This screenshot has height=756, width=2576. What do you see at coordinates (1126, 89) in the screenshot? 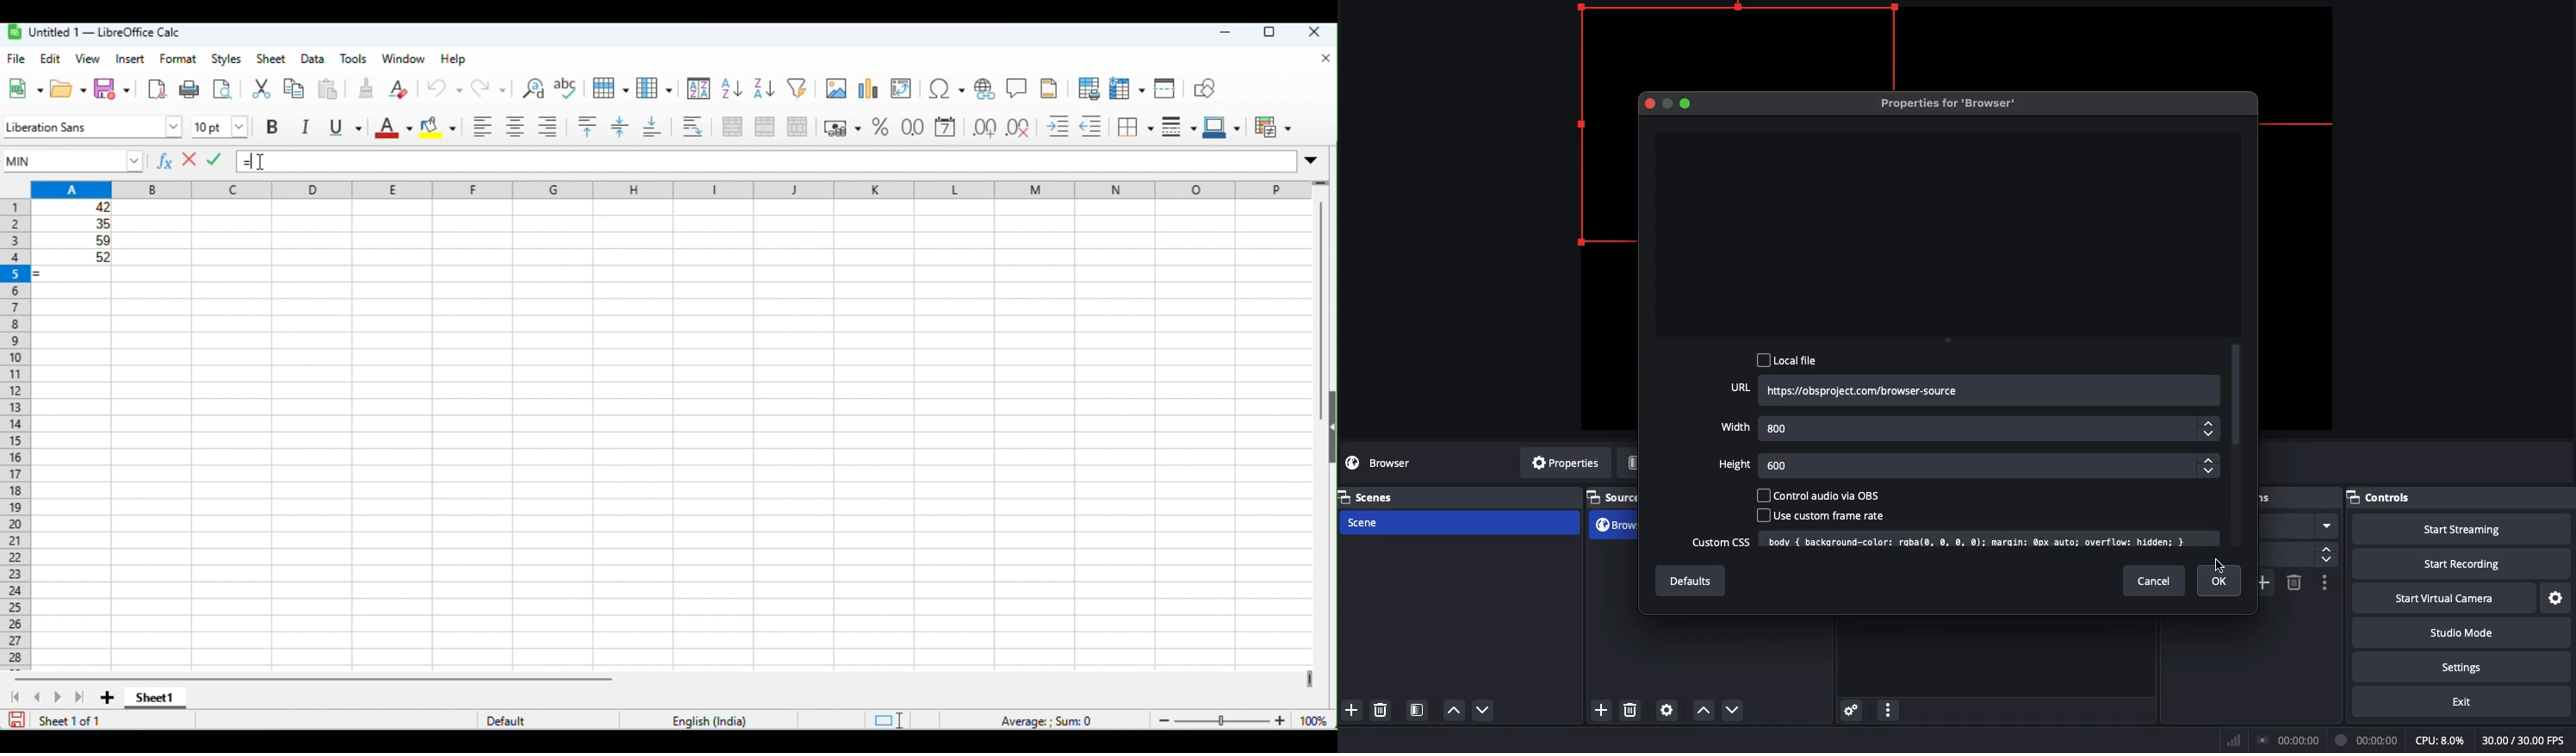
I see `freeze rows and columns` at bounding box center [1126, 89].